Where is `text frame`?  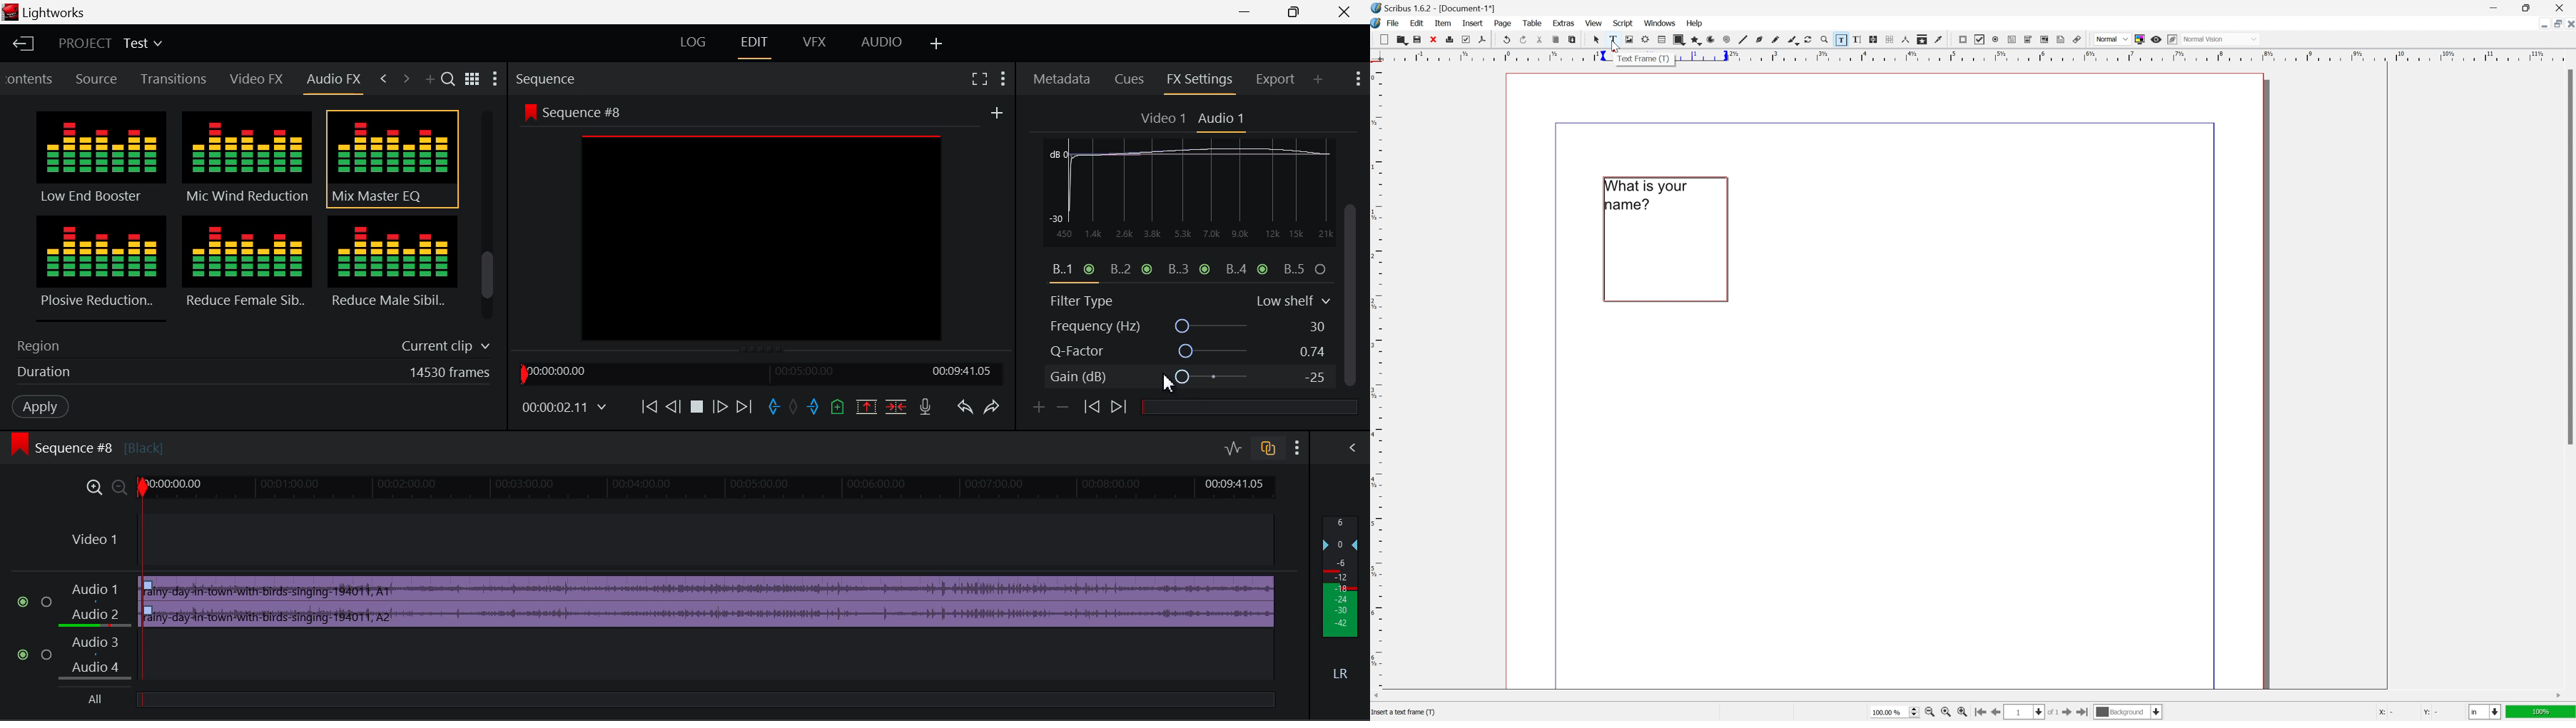
text frame is located at coordinates (1644, 59).